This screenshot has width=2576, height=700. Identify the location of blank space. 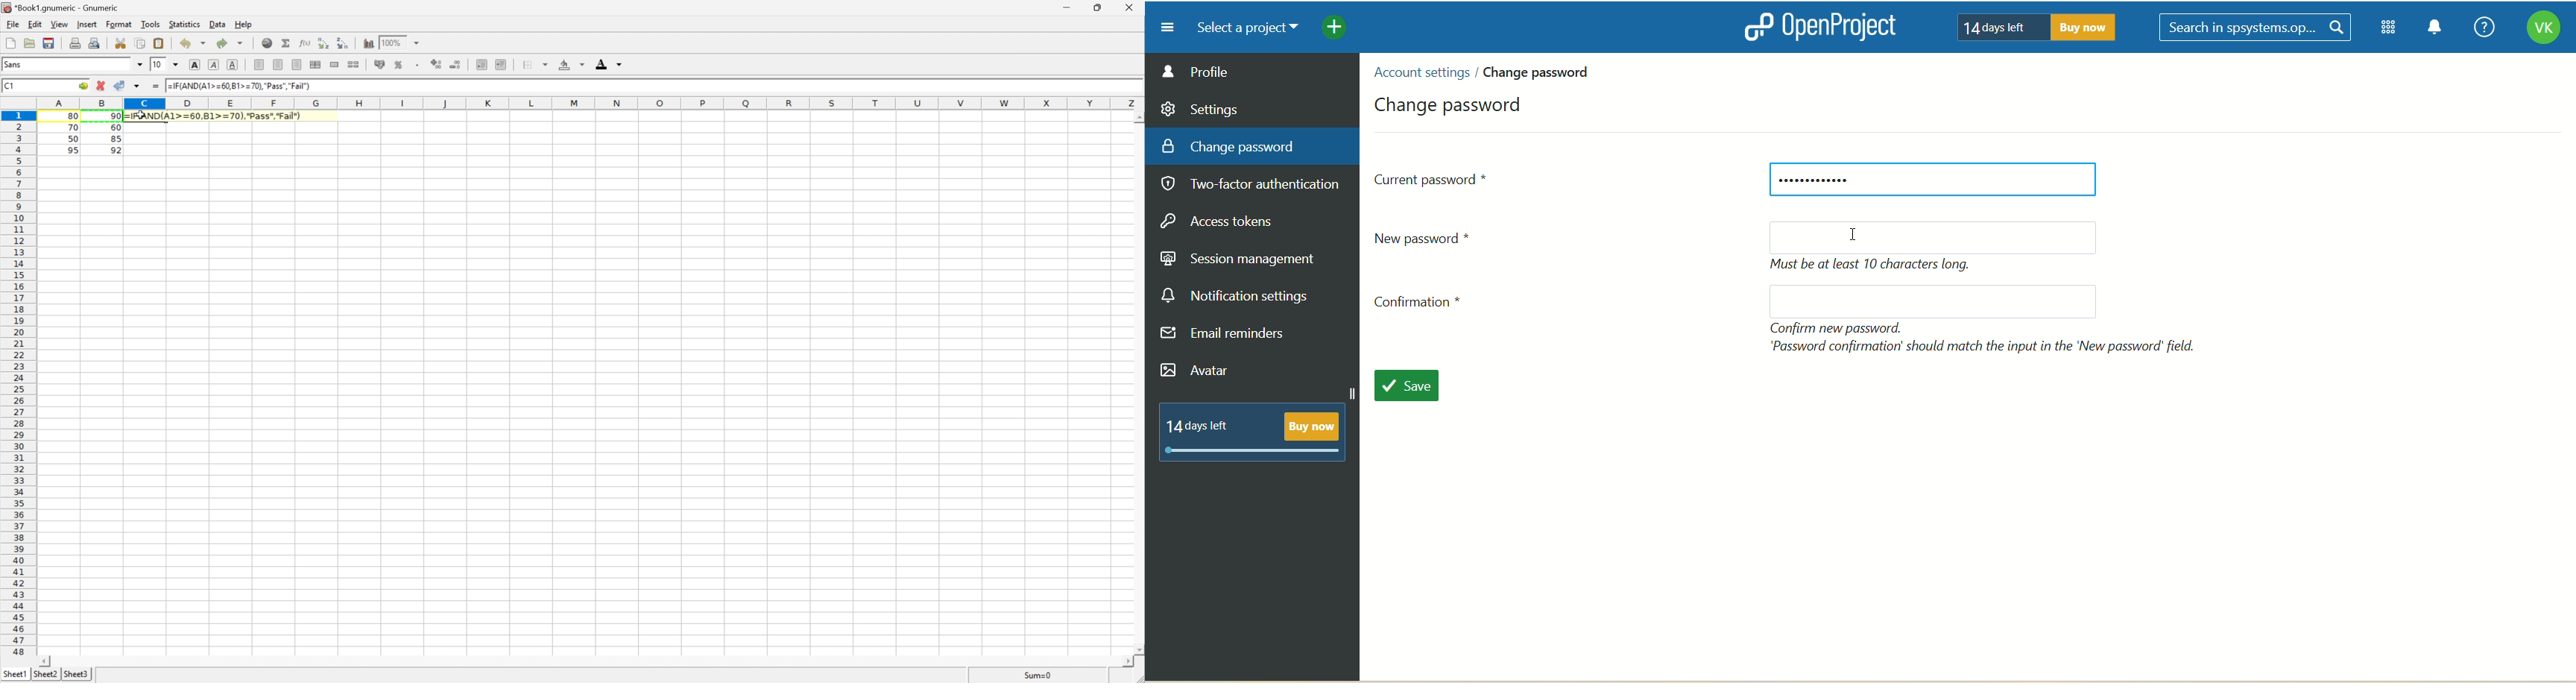
(1925, 301).